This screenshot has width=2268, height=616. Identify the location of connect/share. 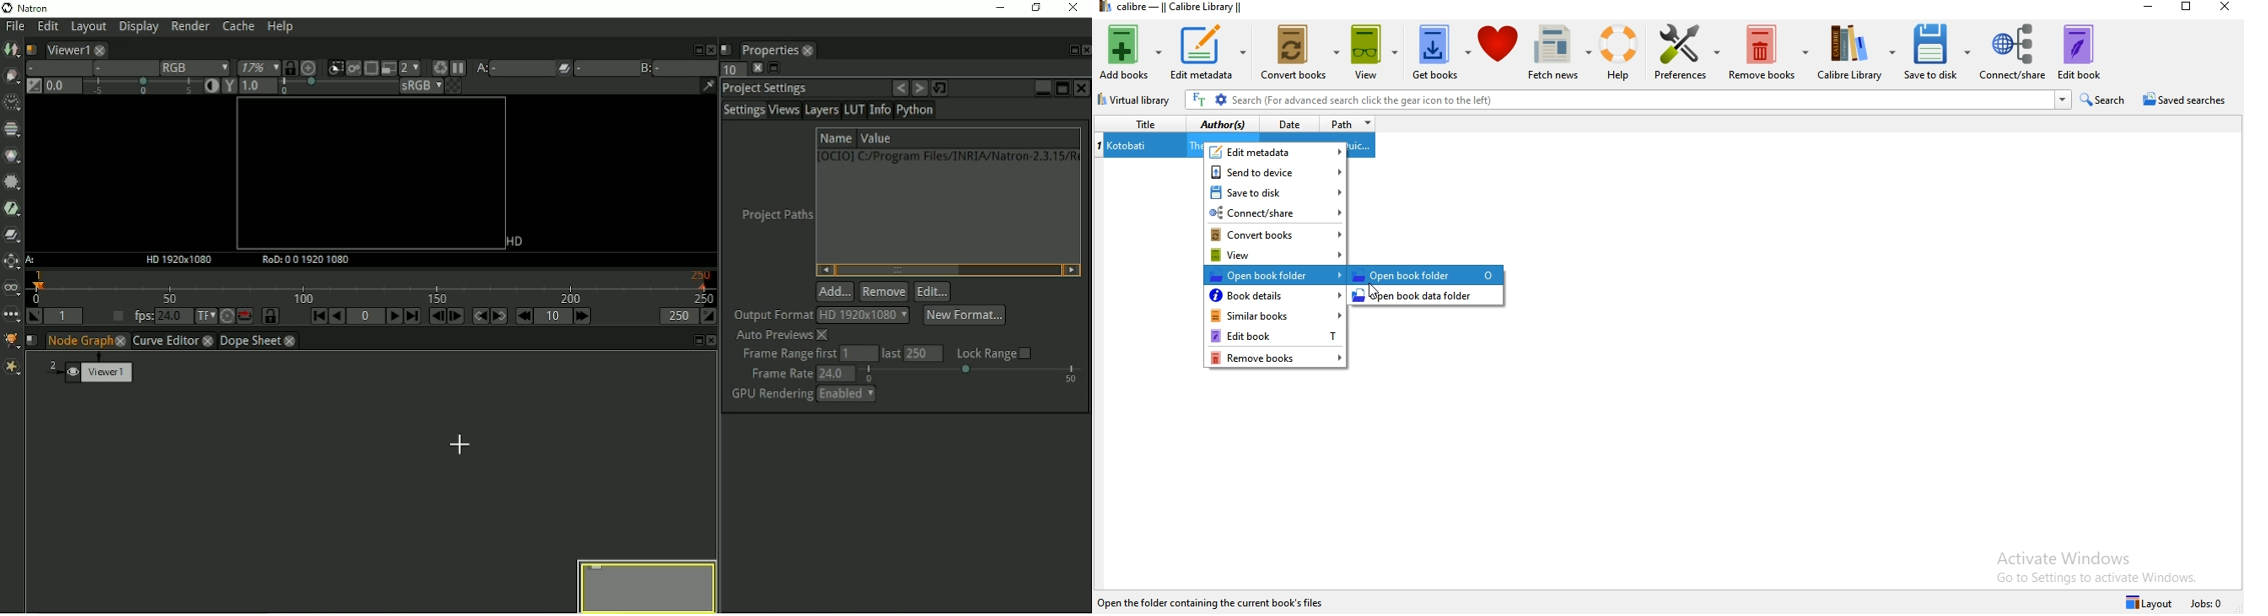
(1278, 213).